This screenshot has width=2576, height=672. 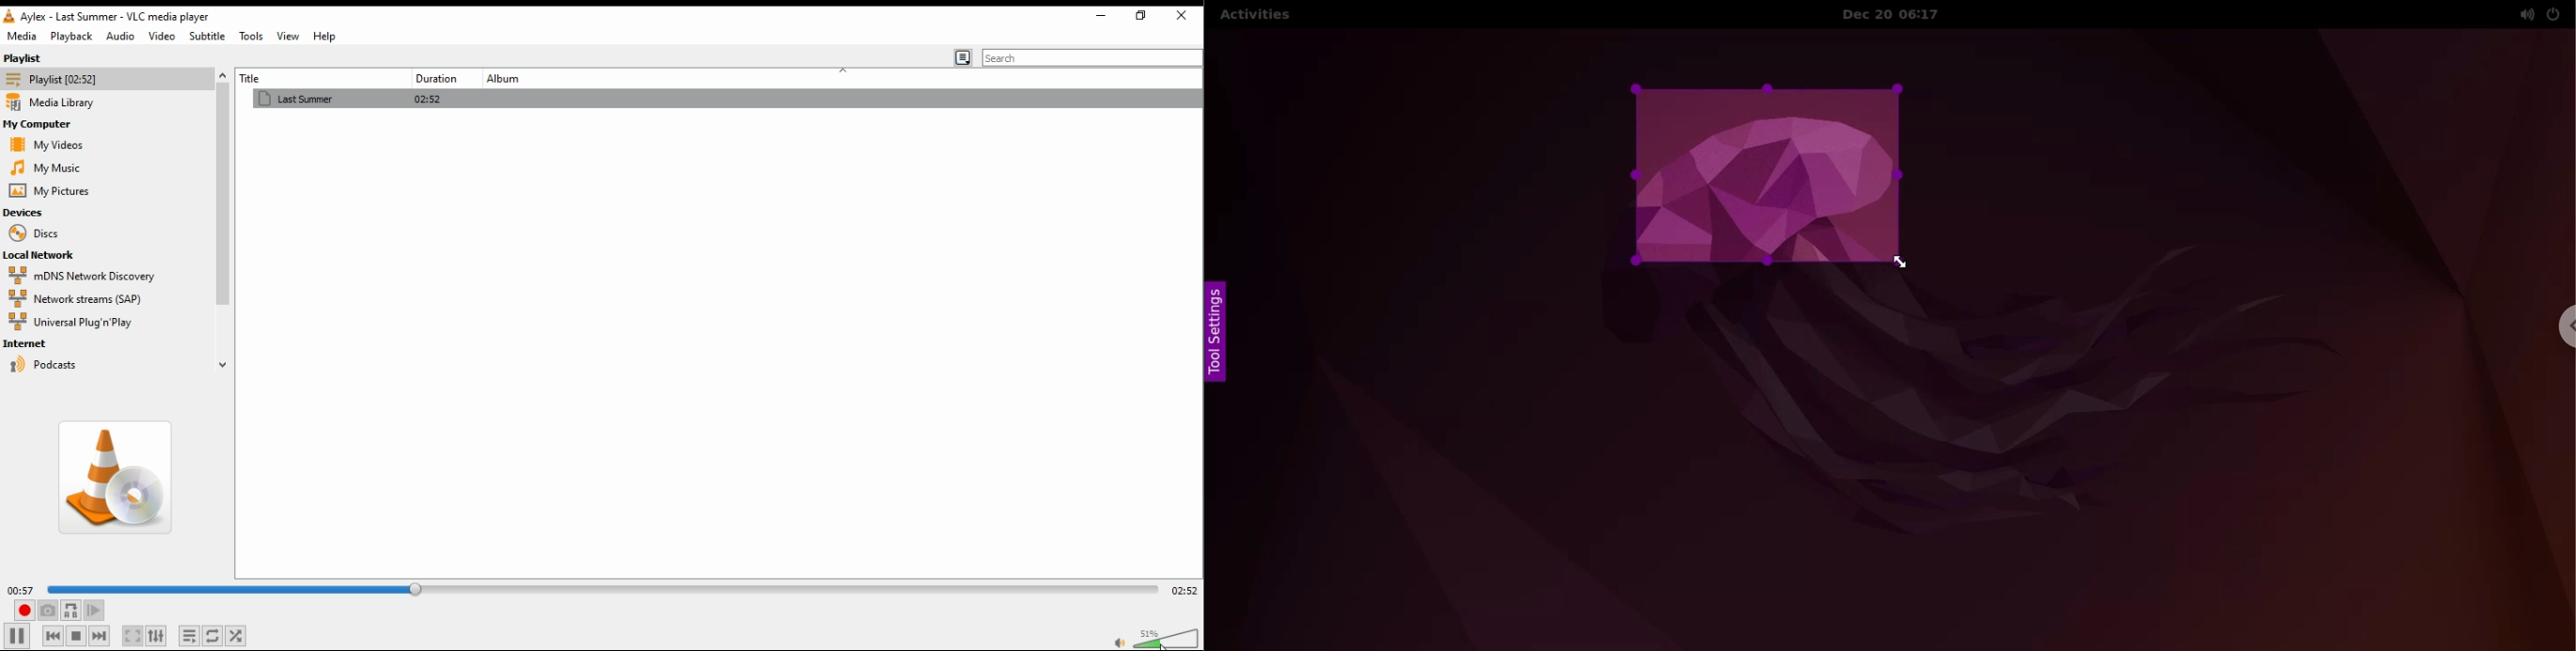 What do you see at coordinates (1254, 16) in the screenshot?
I see `activities` at bounding box center [1254, 16].